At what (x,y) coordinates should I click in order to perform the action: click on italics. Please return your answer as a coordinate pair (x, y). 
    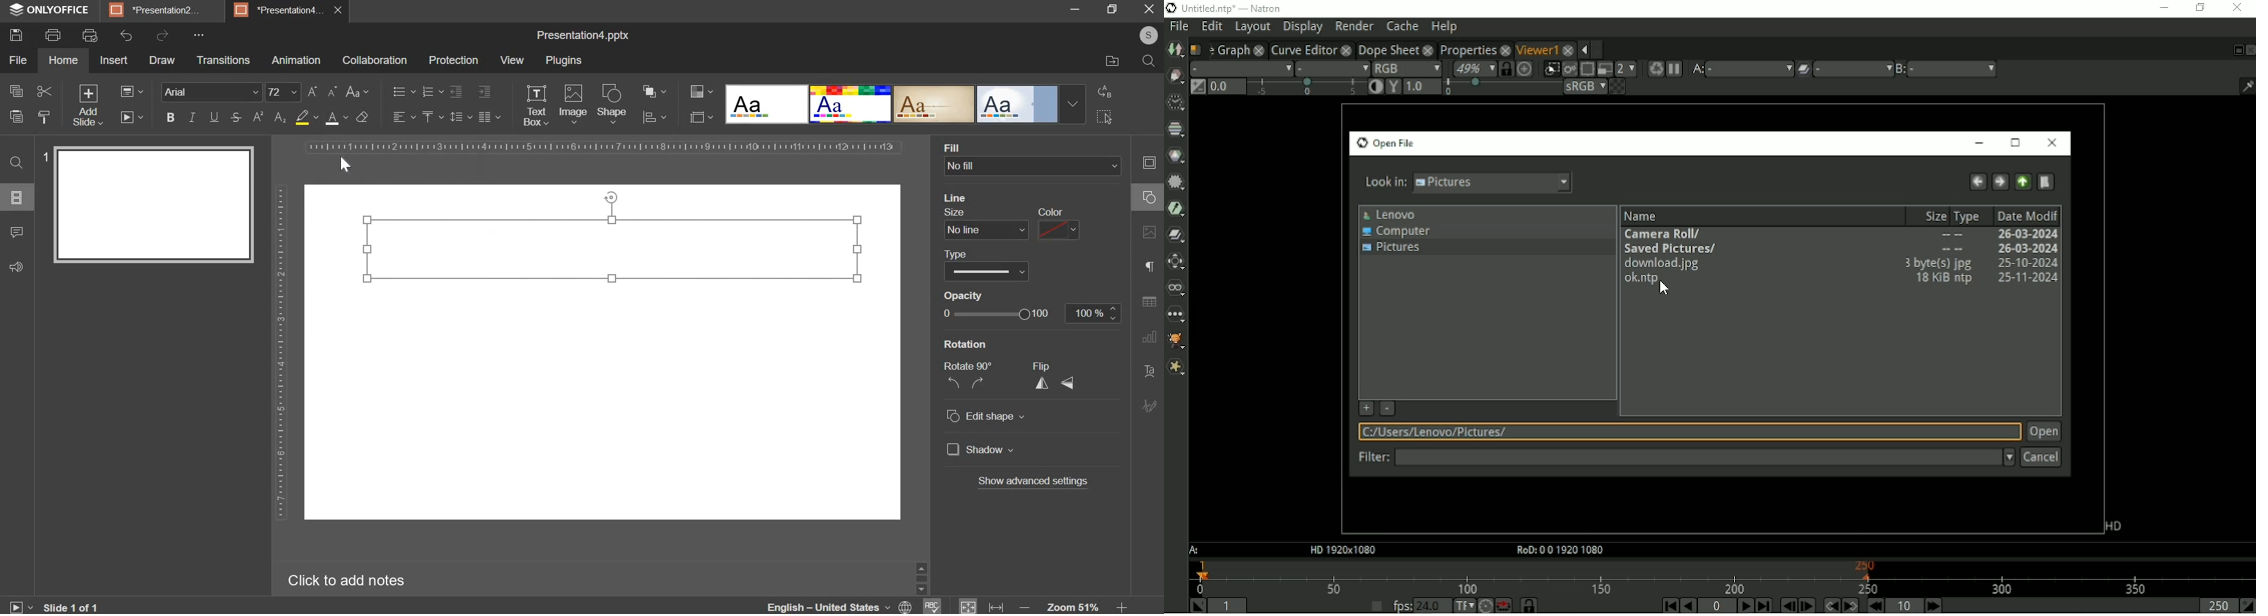
    Looking at the image, I should click on (192, 117).